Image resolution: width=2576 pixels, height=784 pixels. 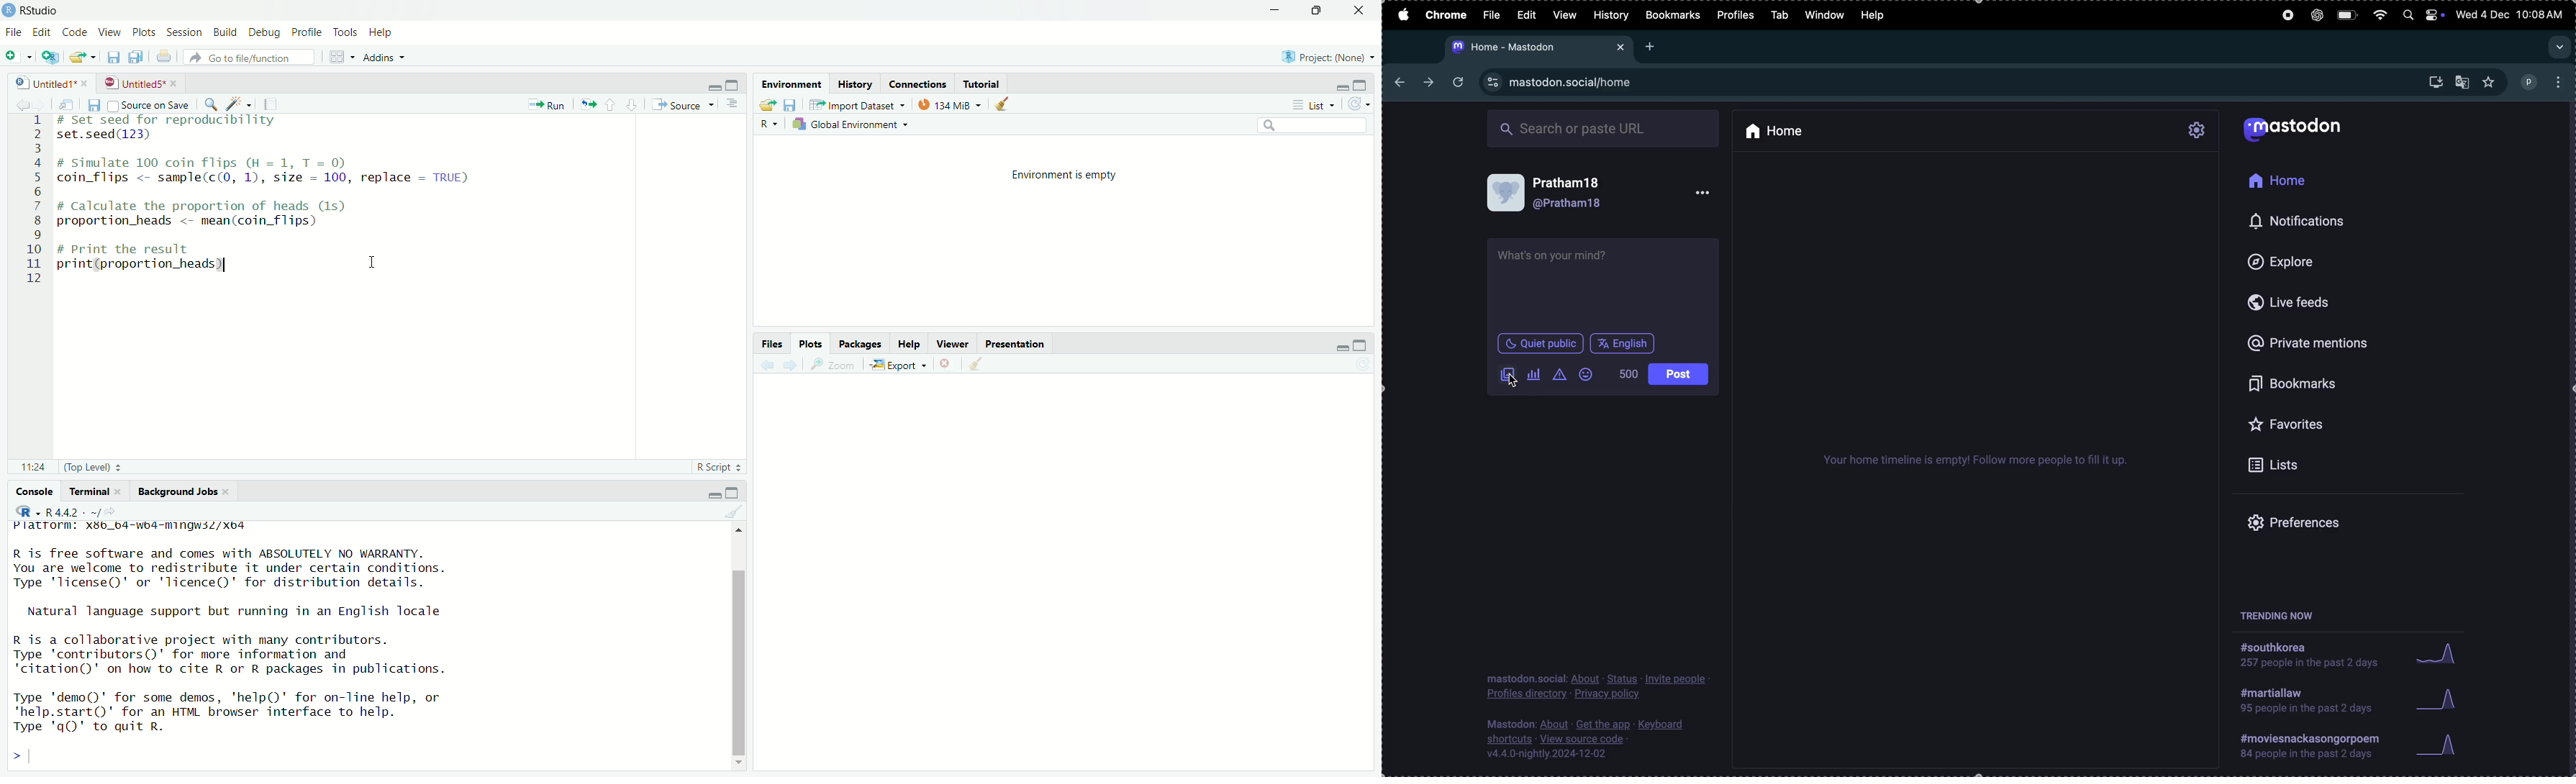 I want to click on # set seed for reproducibility, so click(x=179, y=121).